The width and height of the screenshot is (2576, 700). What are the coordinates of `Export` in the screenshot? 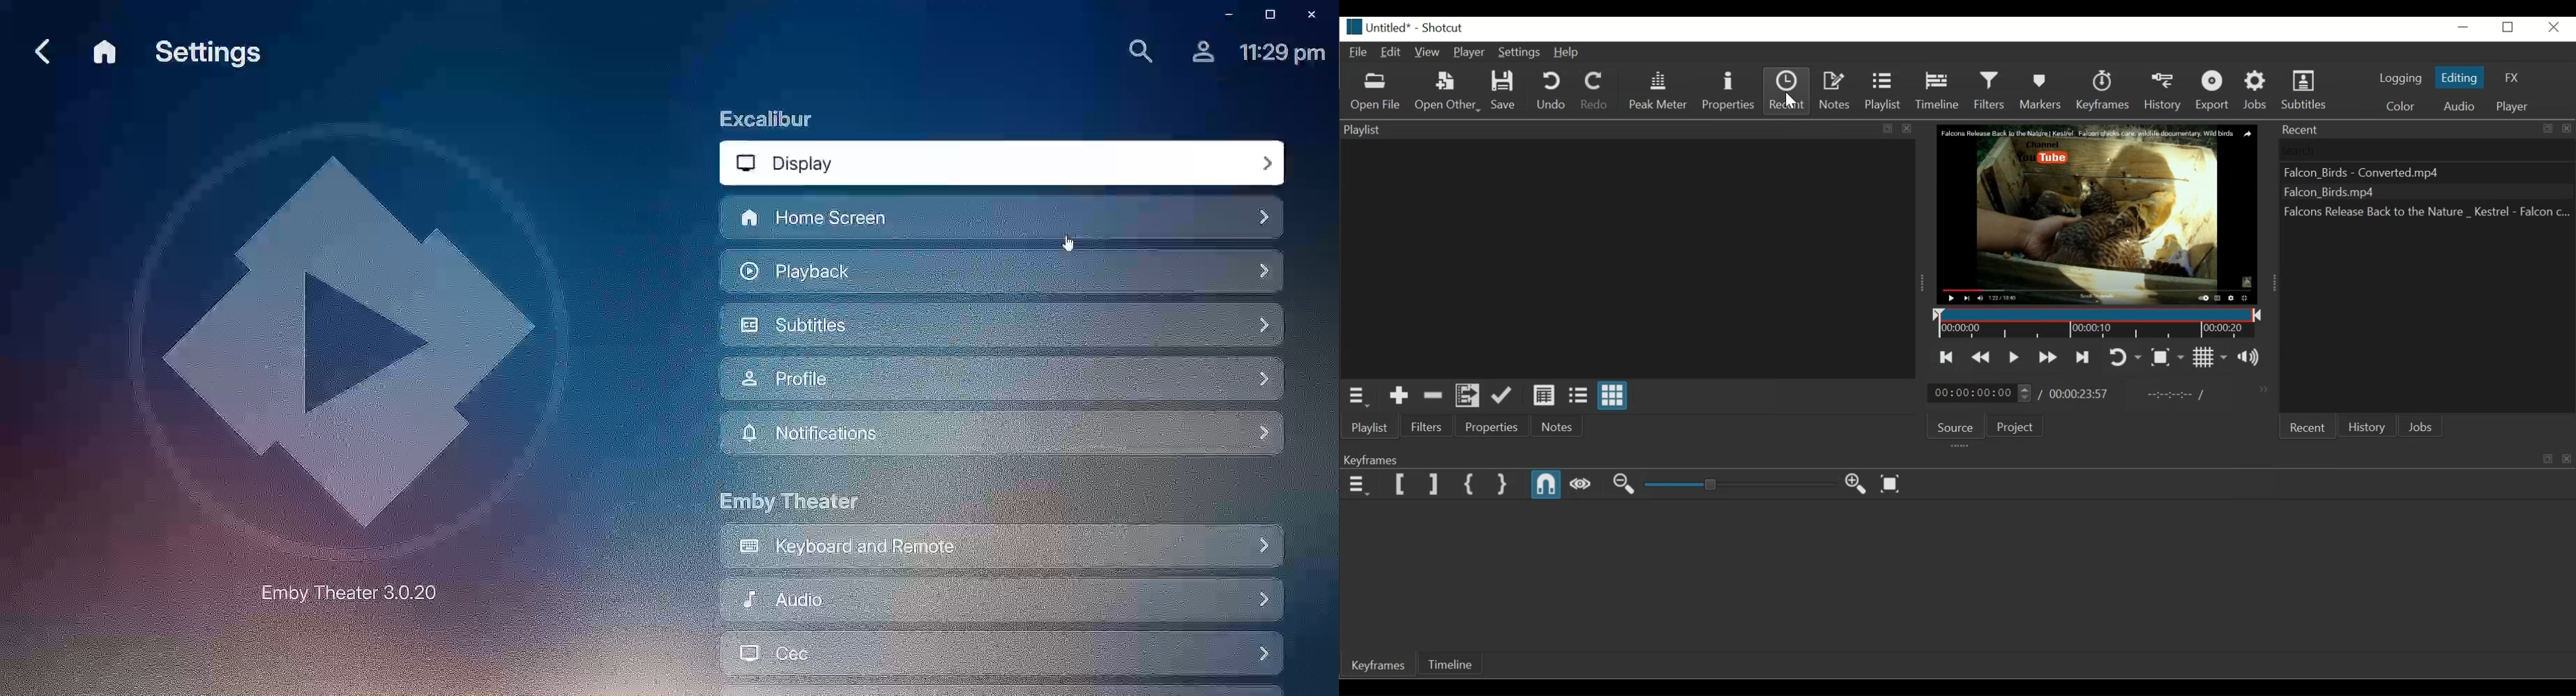 It's located at (2215, 92).